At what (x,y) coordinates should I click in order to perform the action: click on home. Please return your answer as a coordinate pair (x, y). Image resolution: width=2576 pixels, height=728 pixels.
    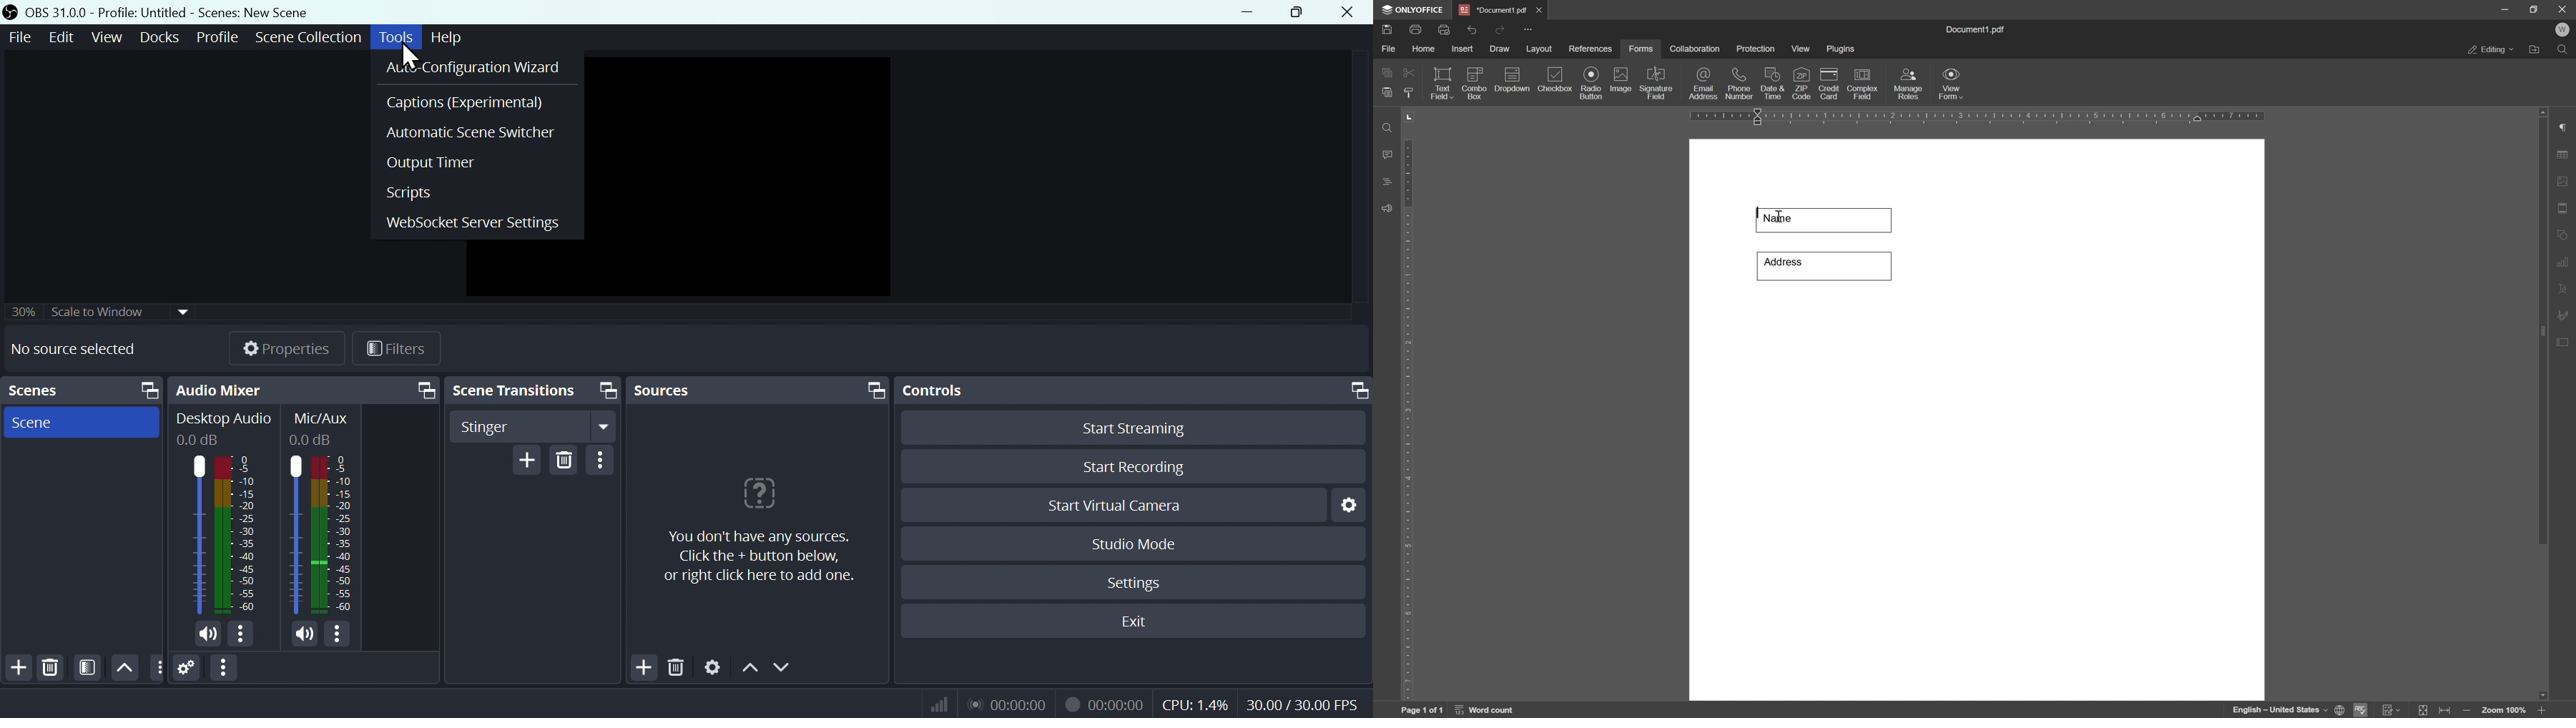
    Looking at the image, I should click on (1426, 49).